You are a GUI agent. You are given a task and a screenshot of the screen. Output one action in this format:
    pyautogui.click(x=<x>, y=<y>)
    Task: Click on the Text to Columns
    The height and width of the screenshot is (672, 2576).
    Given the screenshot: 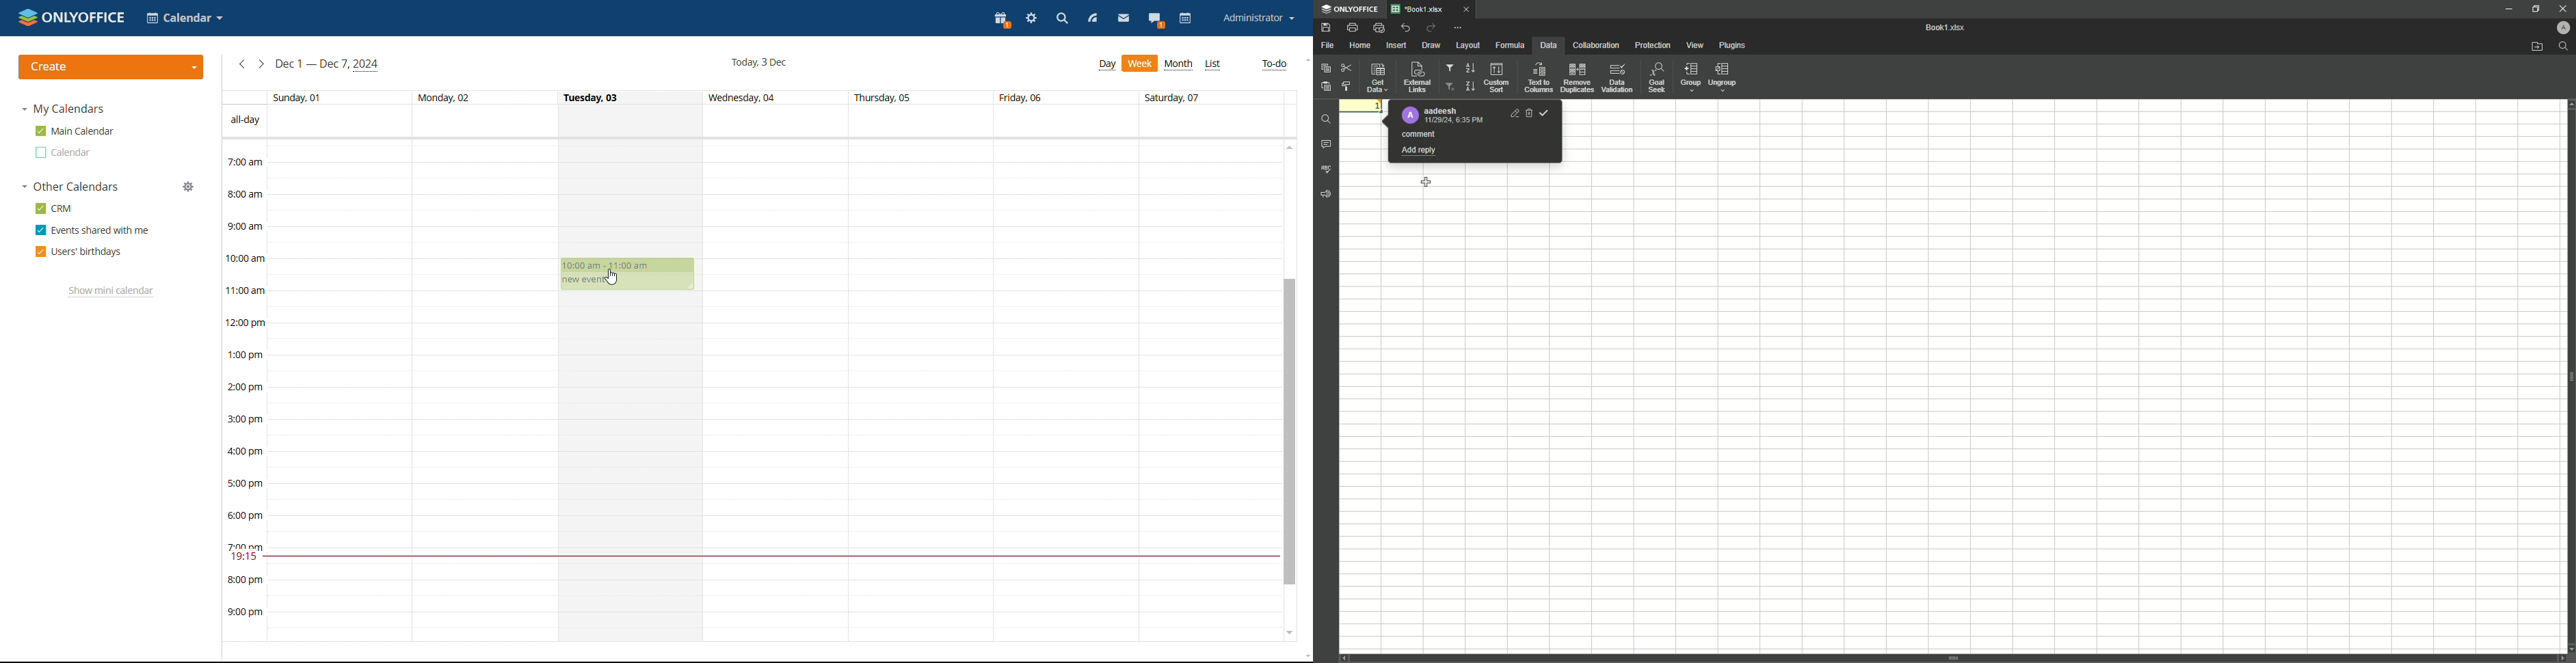 What is the action you would take?
    pyautogui.click(x=1538, y=78)
    